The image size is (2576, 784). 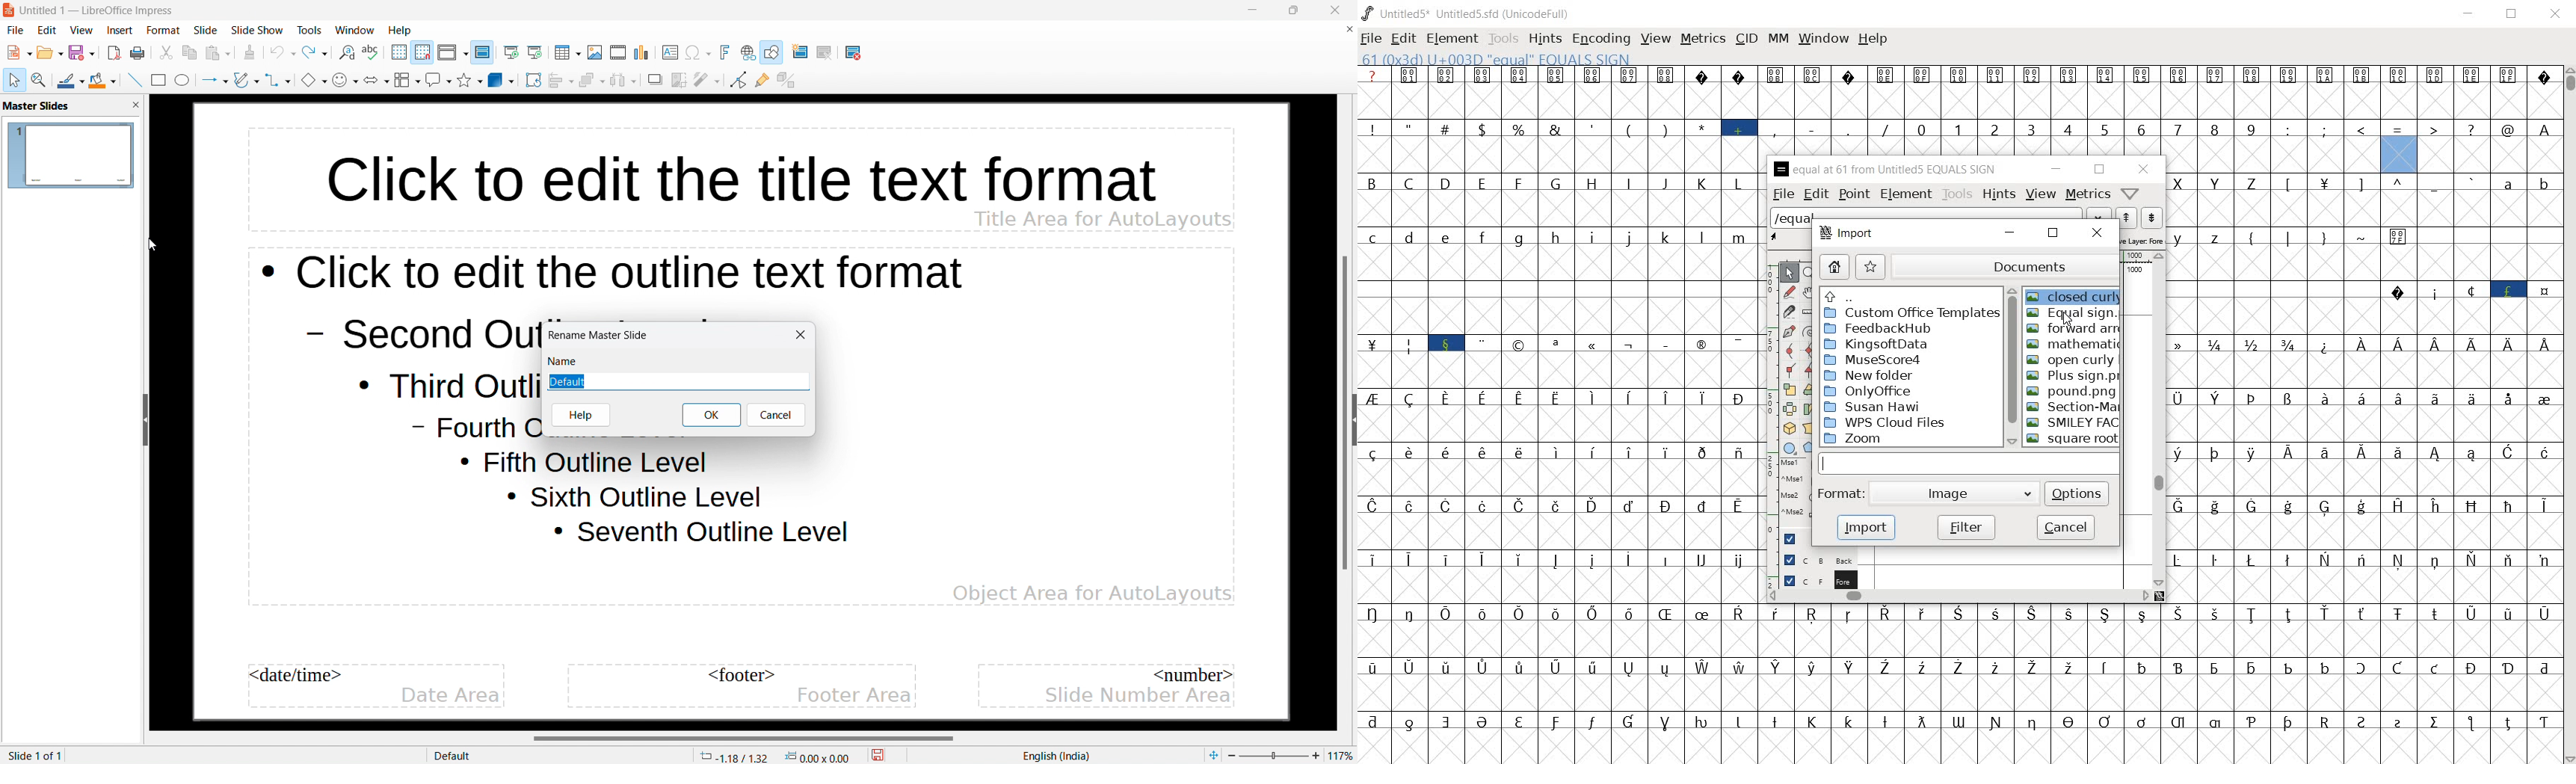 I want to click on logo, so click(x=9, y=11).